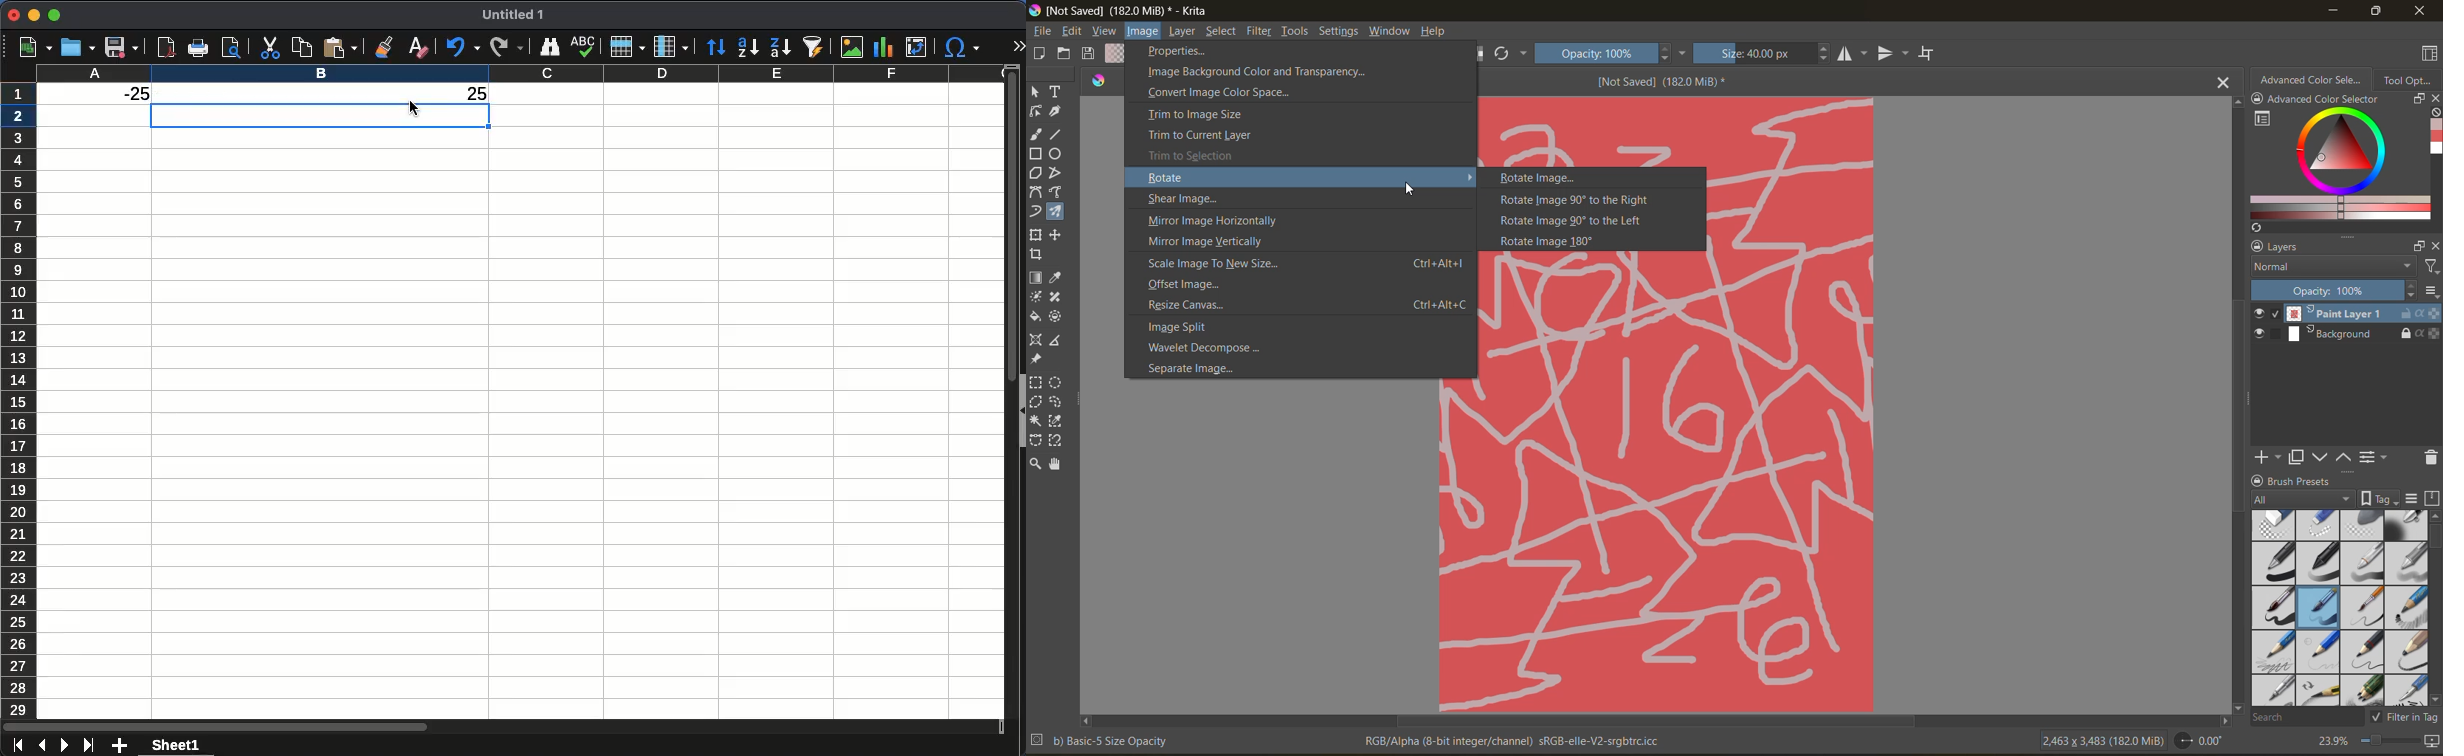 This screenshot has width=2464, height=756. What do you see at coordinates (2342, 608) in the screenshot?
I see `brush presets` at bounding box center [2342, 608].